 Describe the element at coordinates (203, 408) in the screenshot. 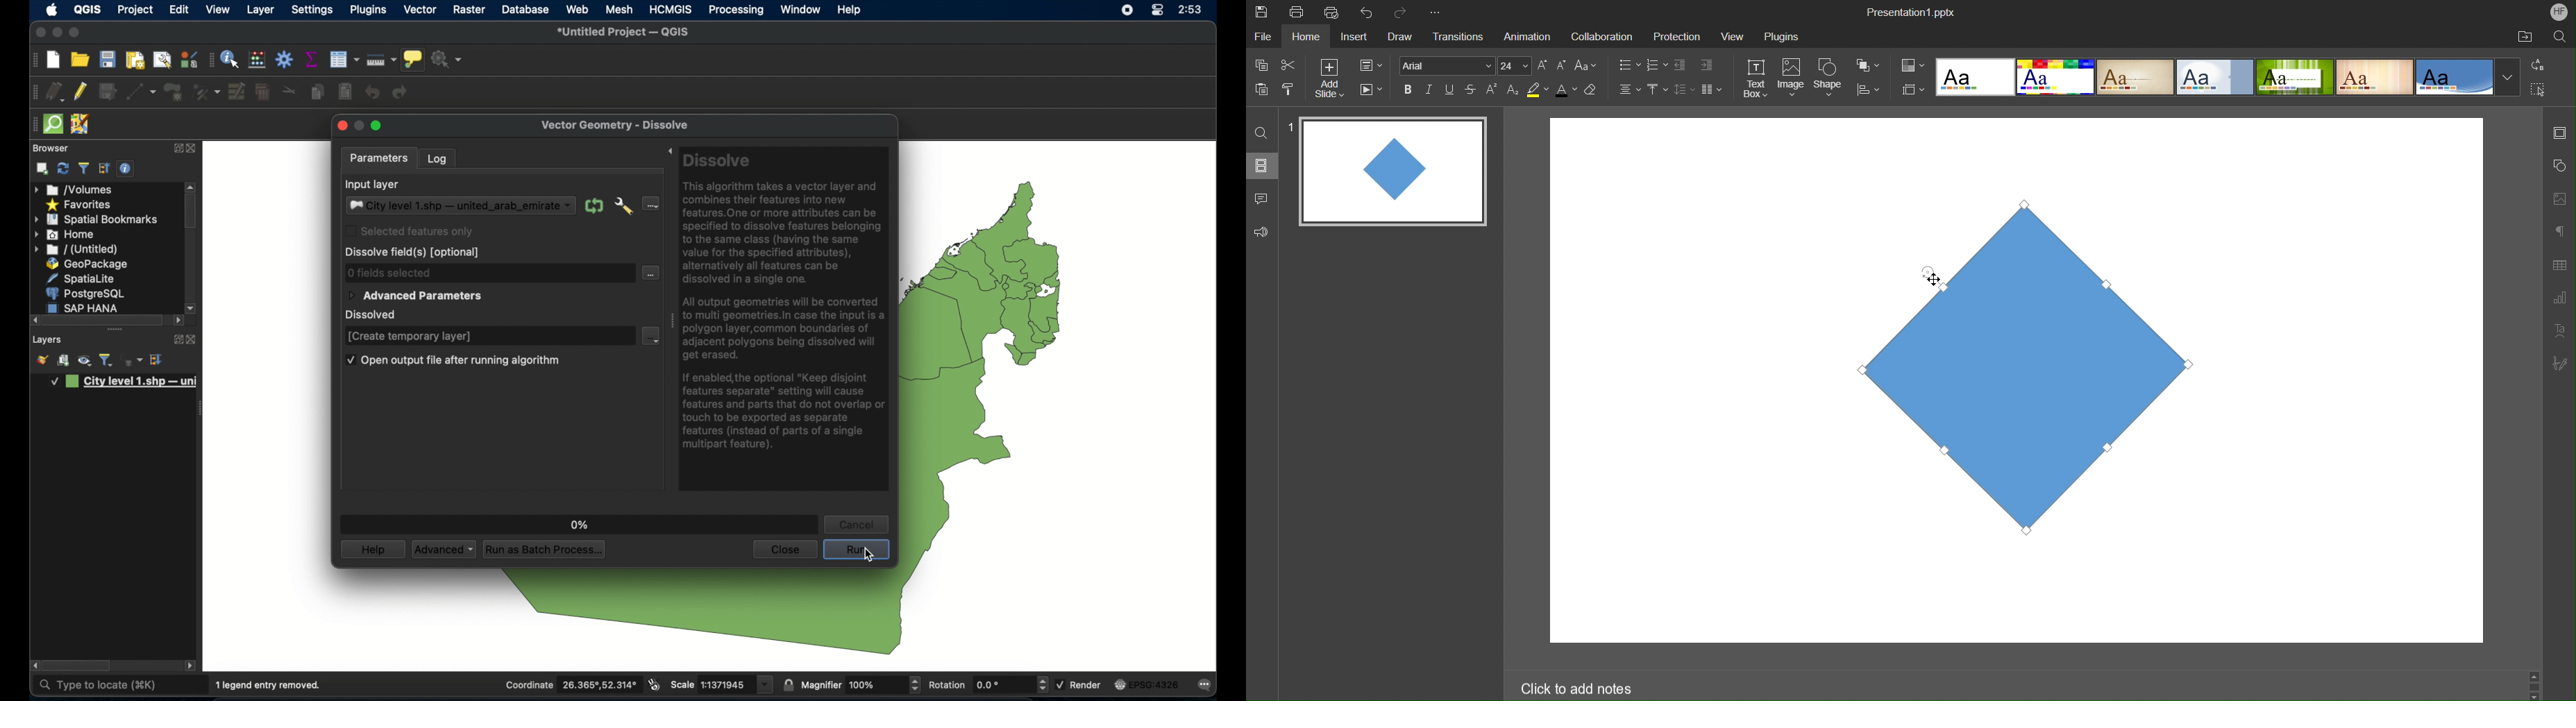

I see `drag handle` at that location.